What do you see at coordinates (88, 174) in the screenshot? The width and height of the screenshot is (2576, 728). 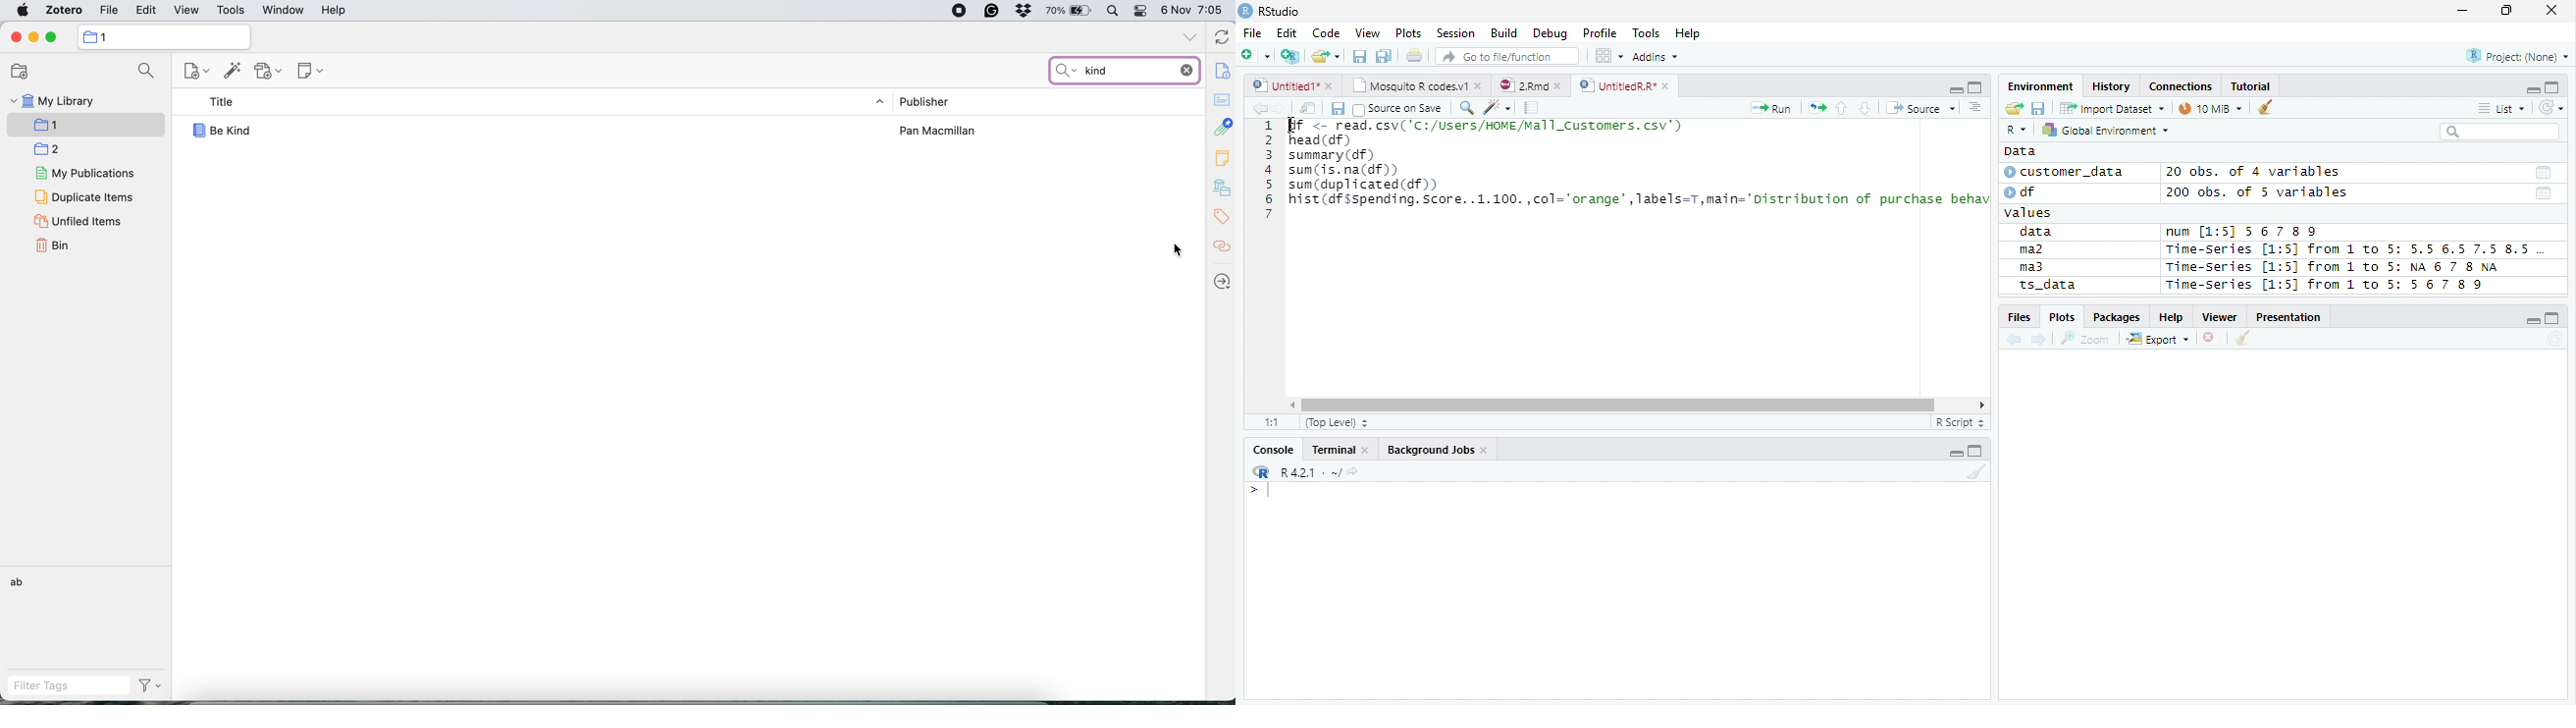 I see `my publications` at bounding box center [88, 174].